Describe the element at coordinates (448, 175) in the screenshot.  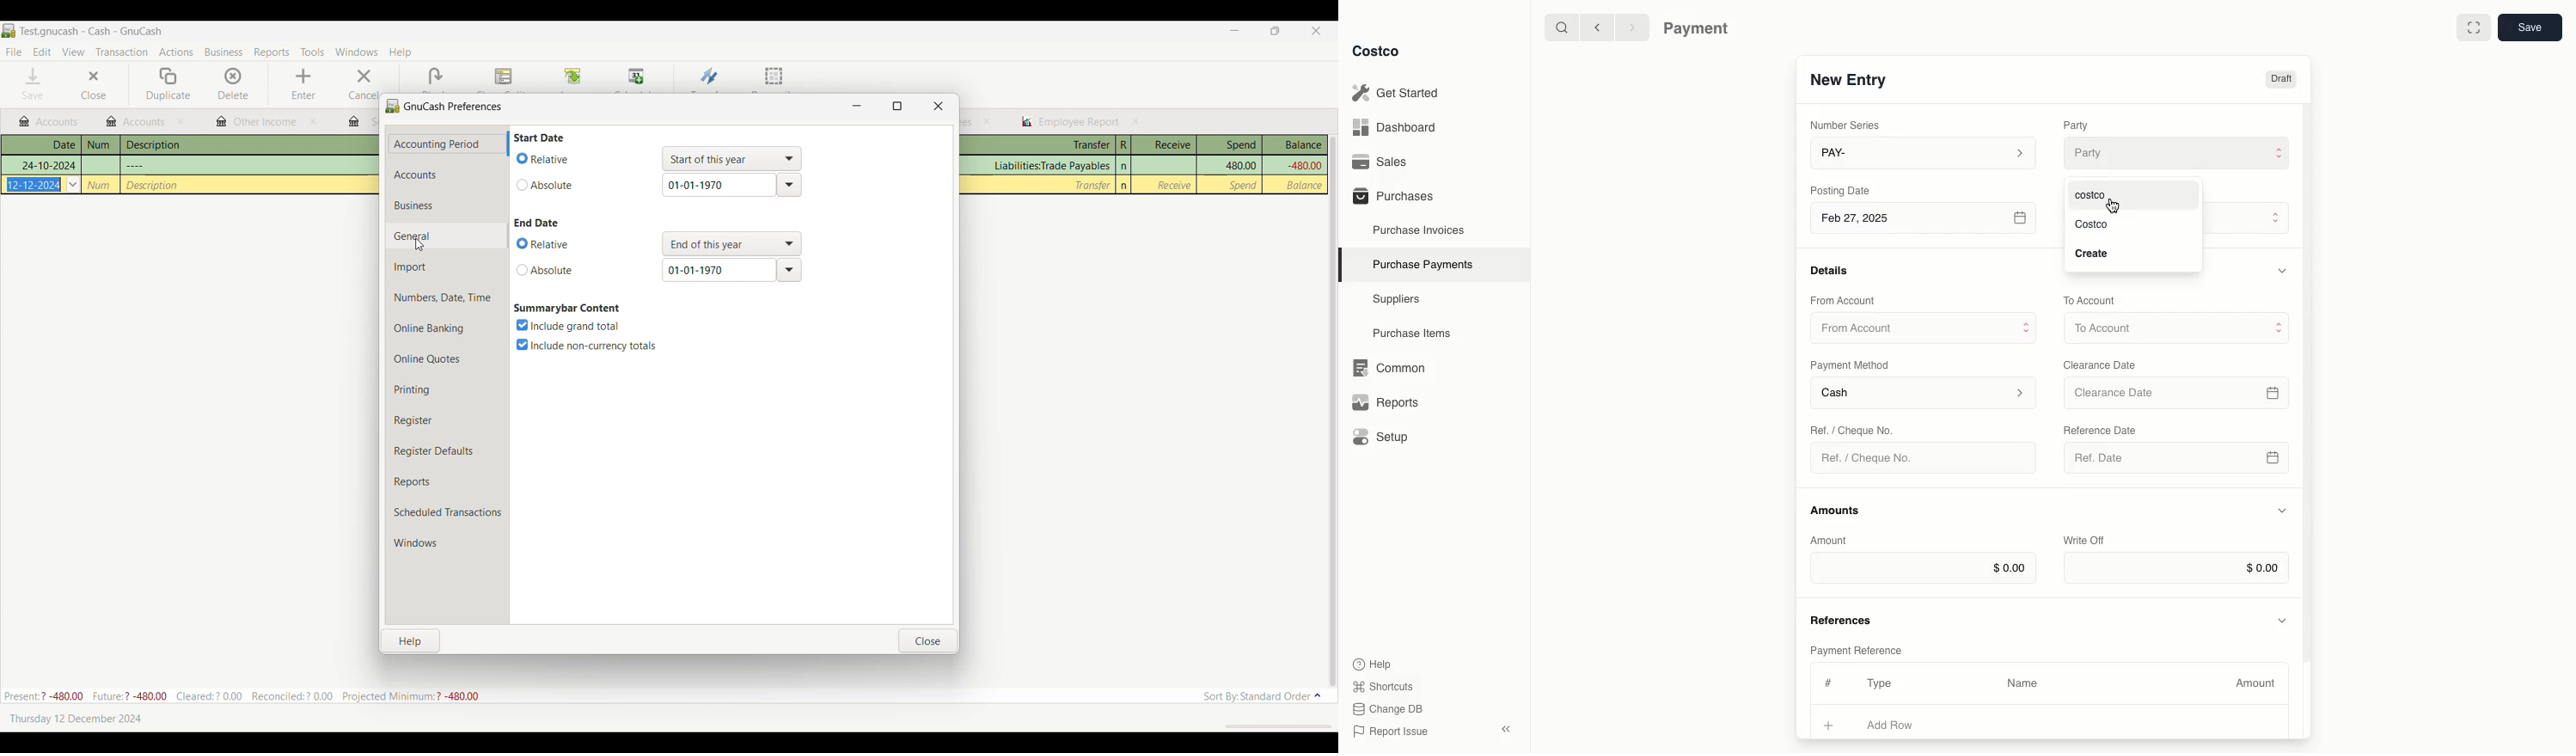
I see `Accounts` at that location.